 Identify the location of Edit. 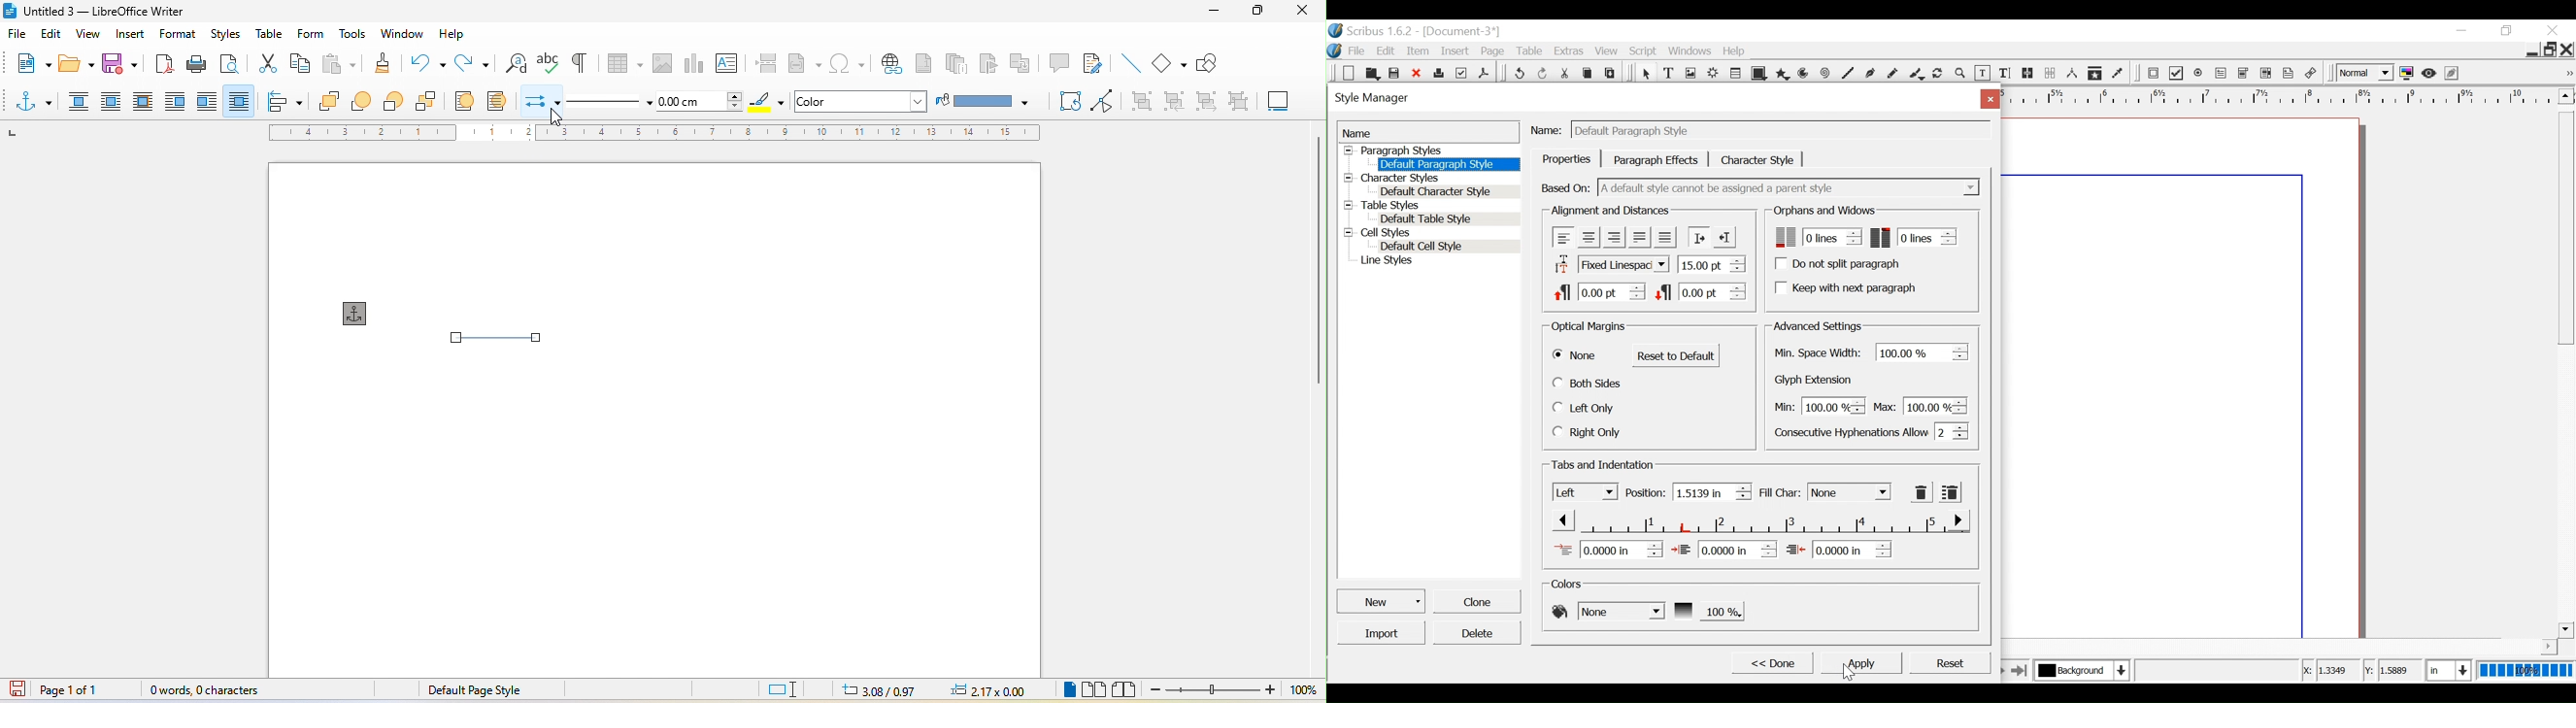
(1387, 51).